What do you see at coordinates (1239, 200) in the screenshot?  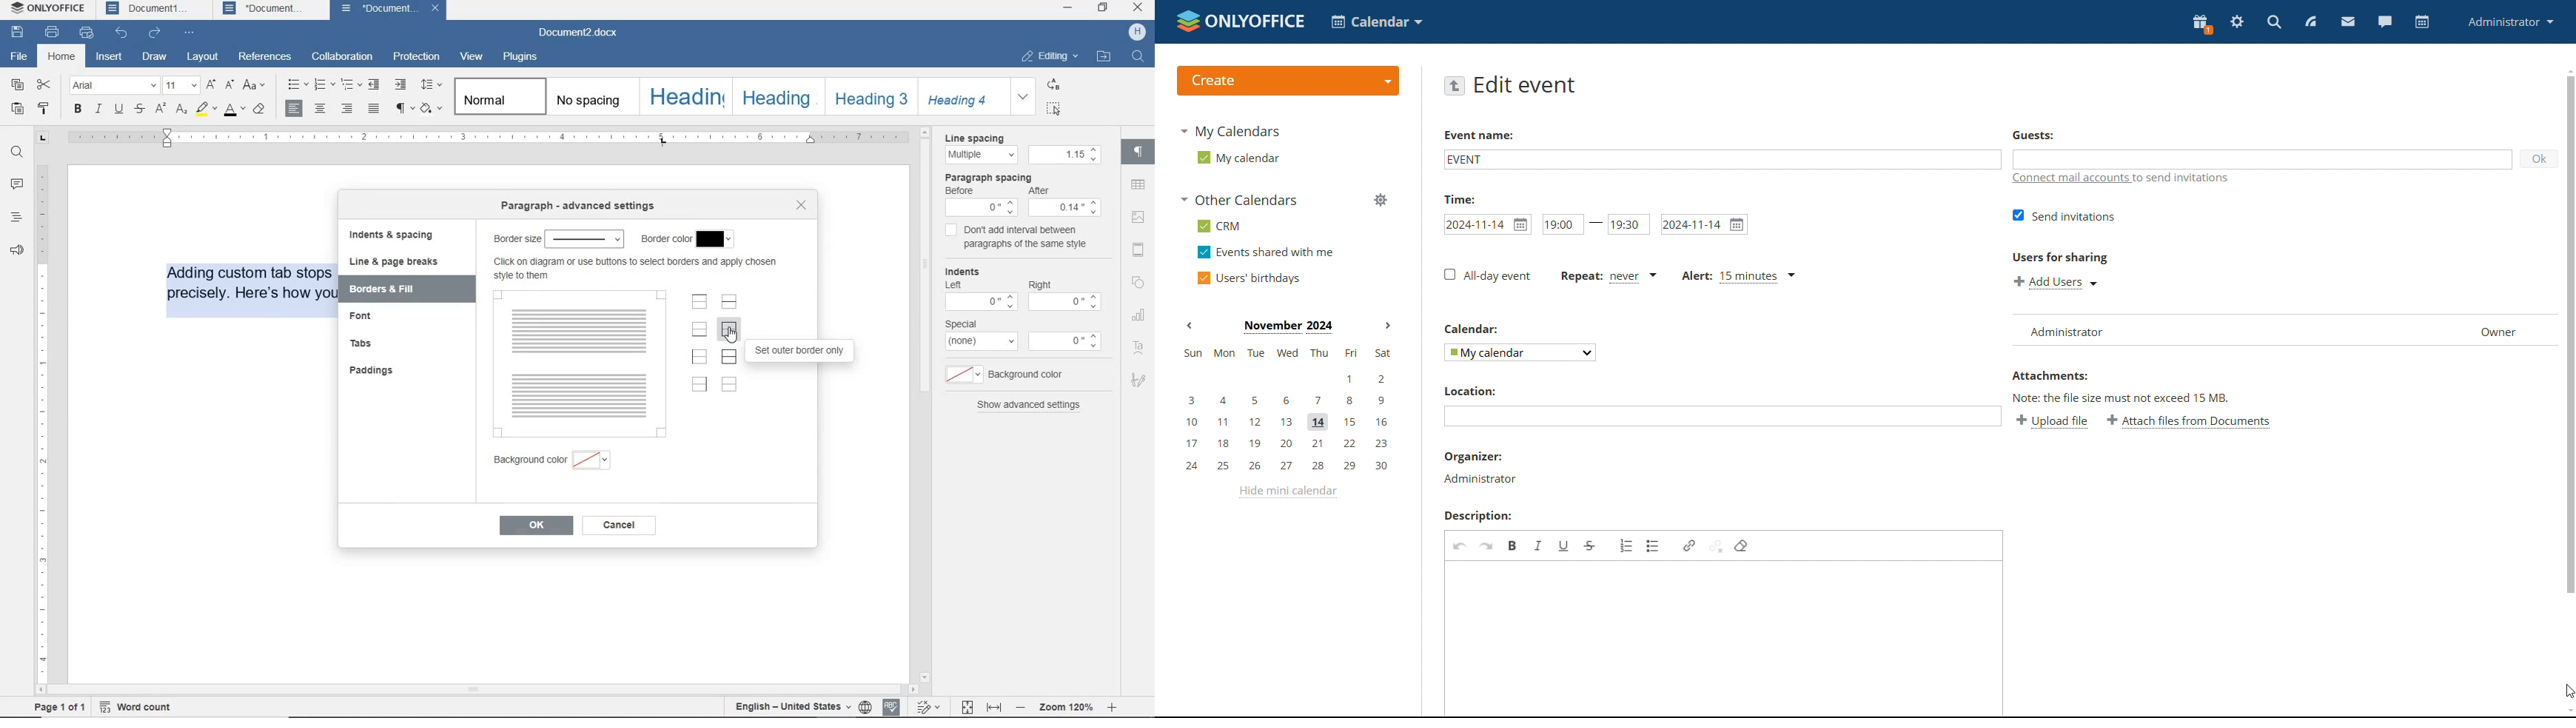 I see `other calendars` at bounding box center [1239, 200].